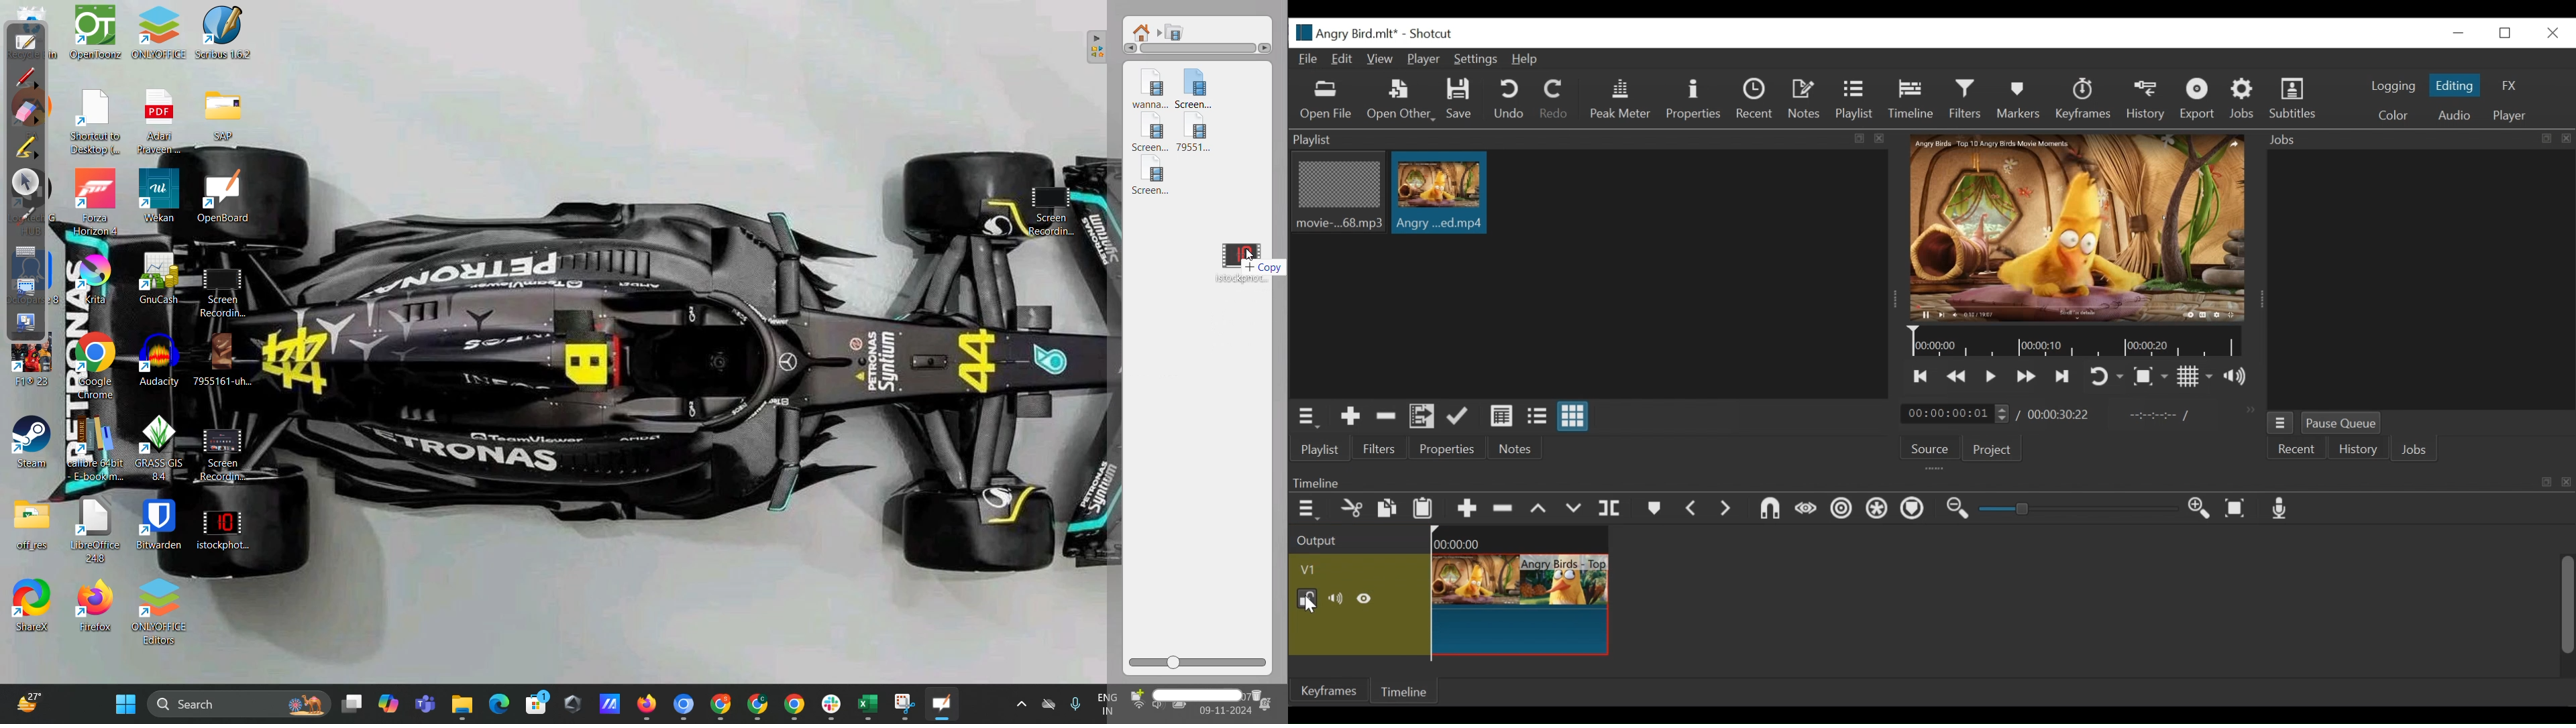 The height and width of the screenshot is (728, 2576). What do you see at coordinates (1856, 101) in the screenshot?
I see `Playlist` at bounding box center [1856, 101].